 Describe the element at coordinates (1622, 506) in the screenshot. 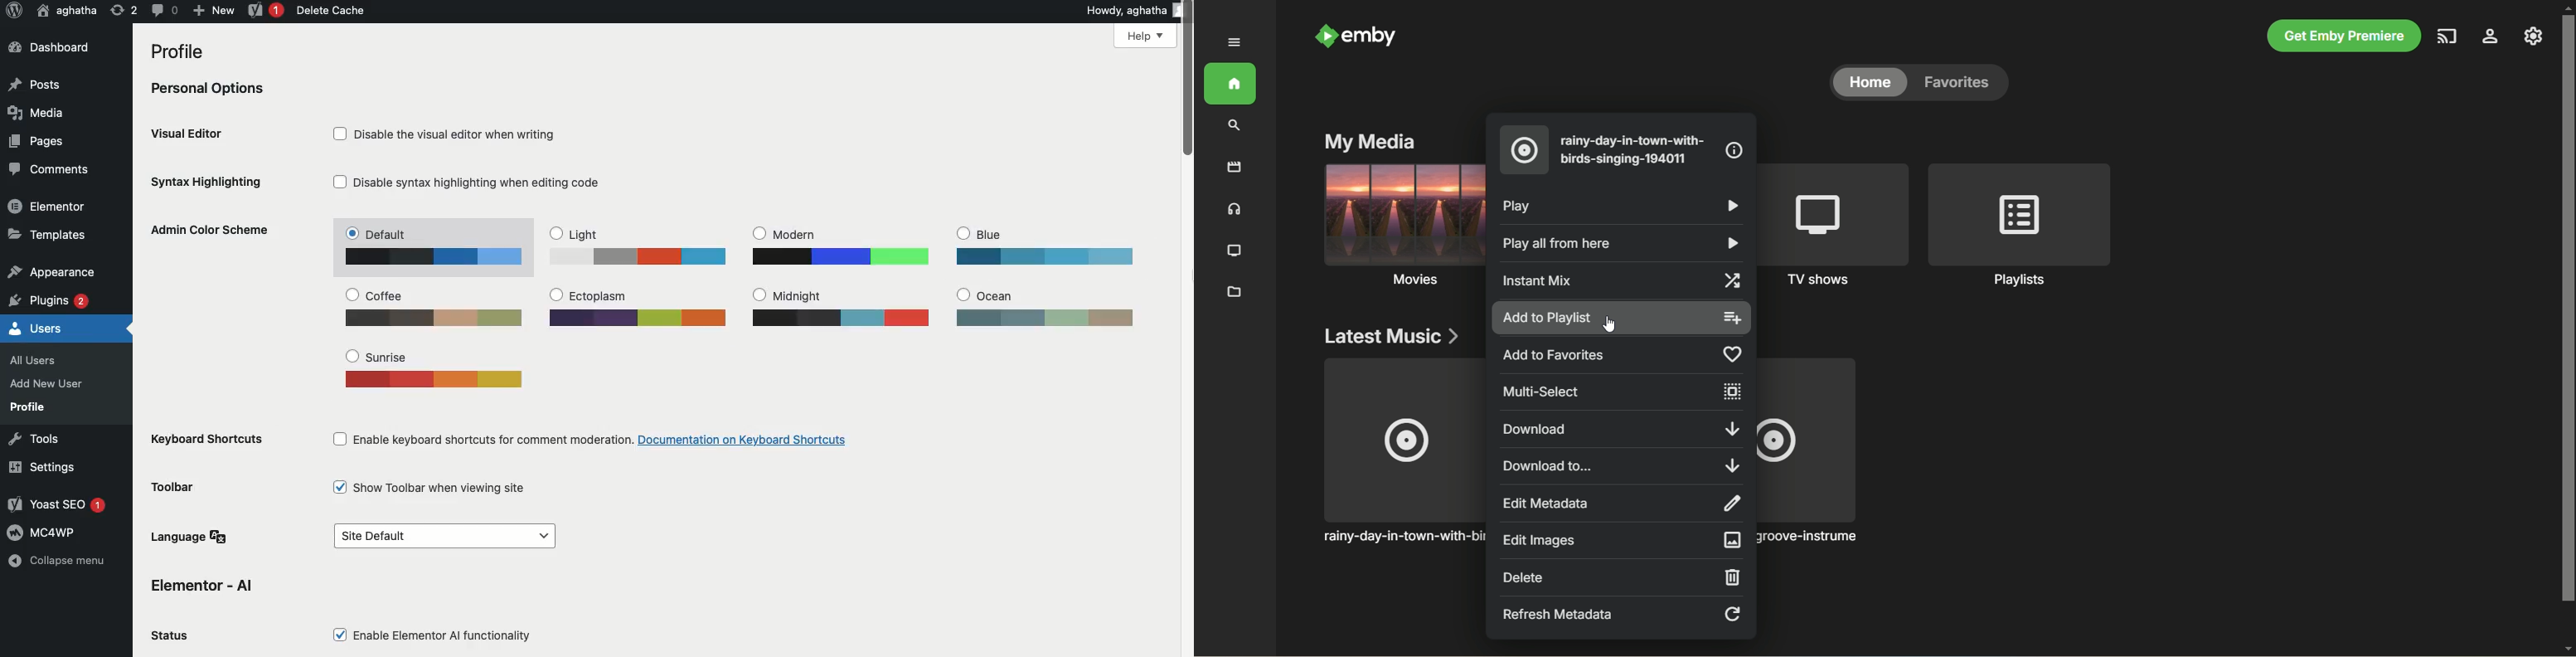

I see `edit metadata` at that location.